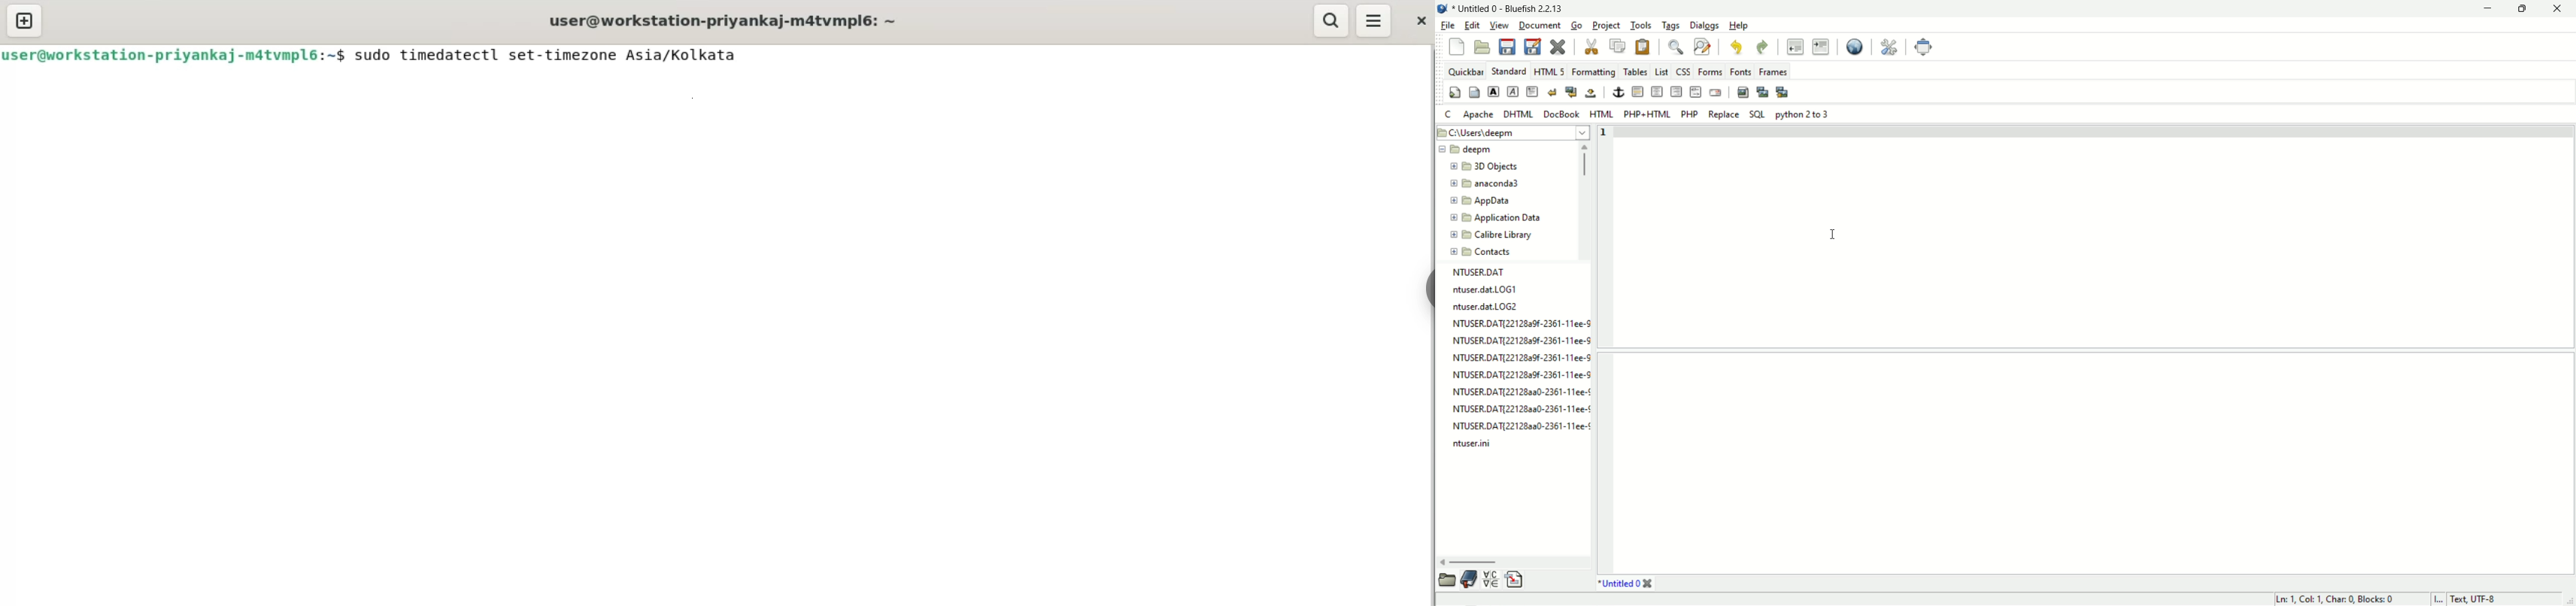  What do you see at coordinates (2083, 355) in the screenshot?
I see `split pane` at bounding box center [2083, 355].